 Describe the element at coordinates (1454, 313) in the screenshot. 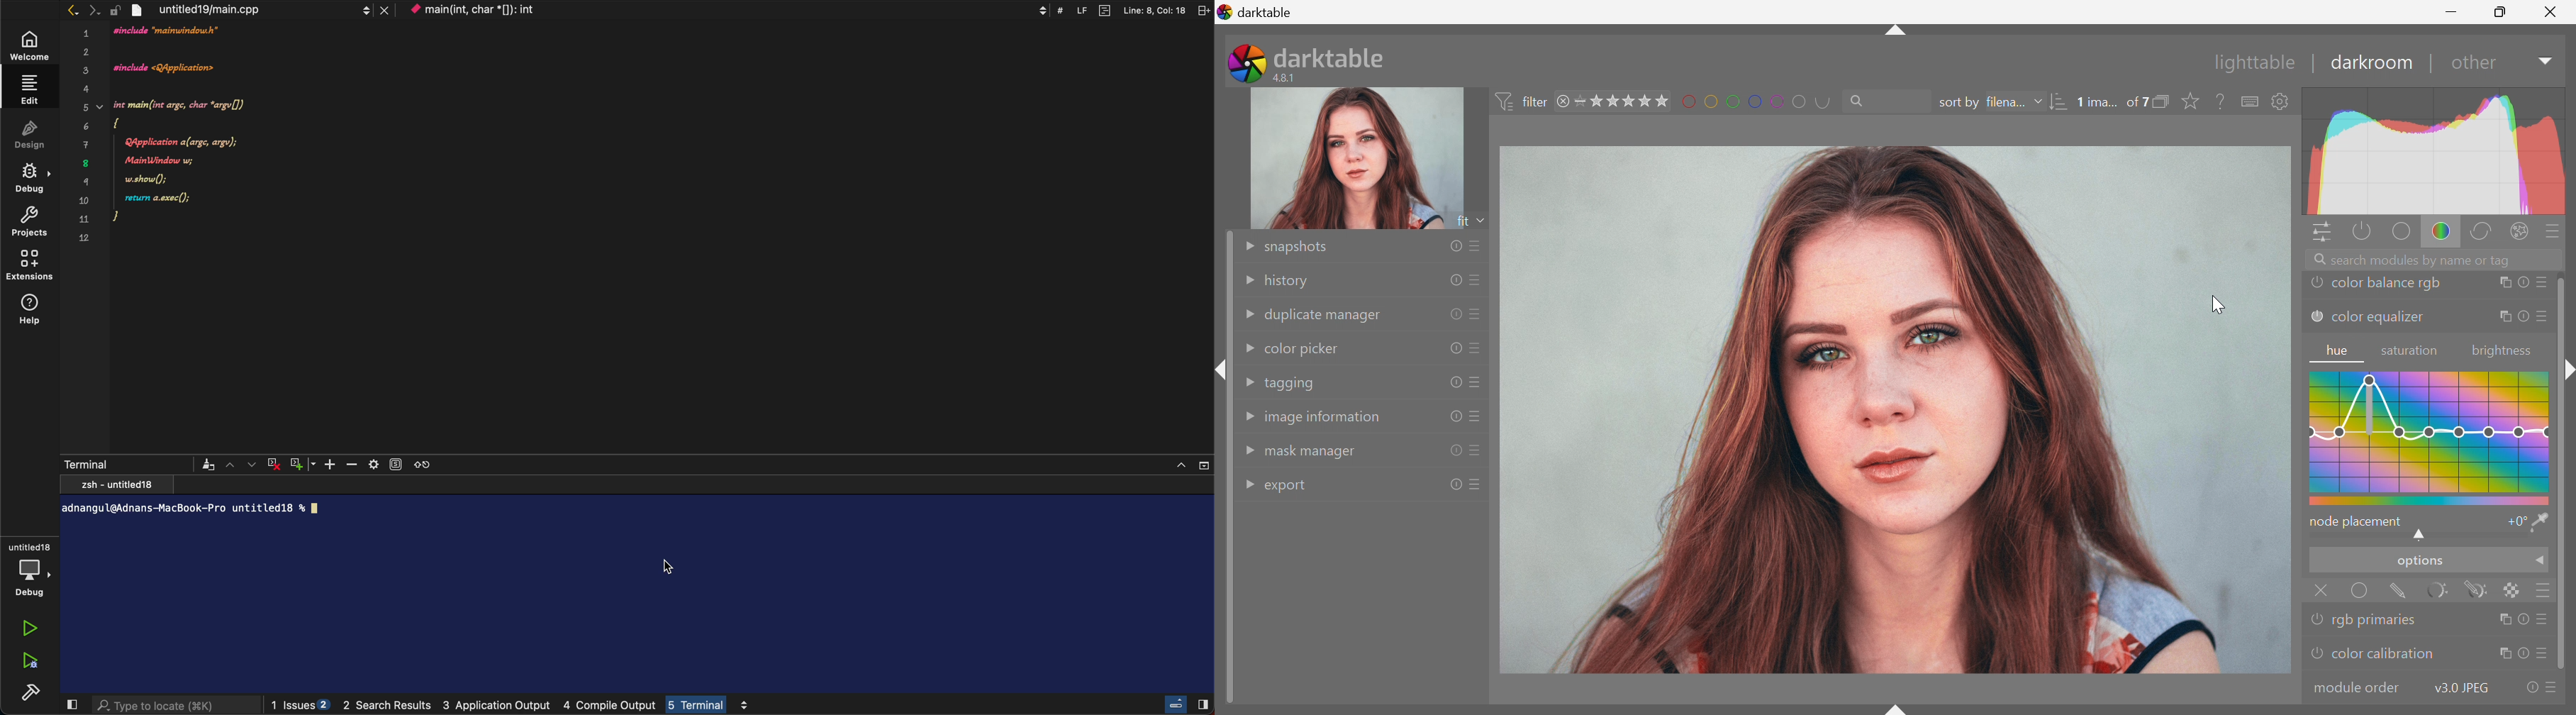

I see `reset` at that location.